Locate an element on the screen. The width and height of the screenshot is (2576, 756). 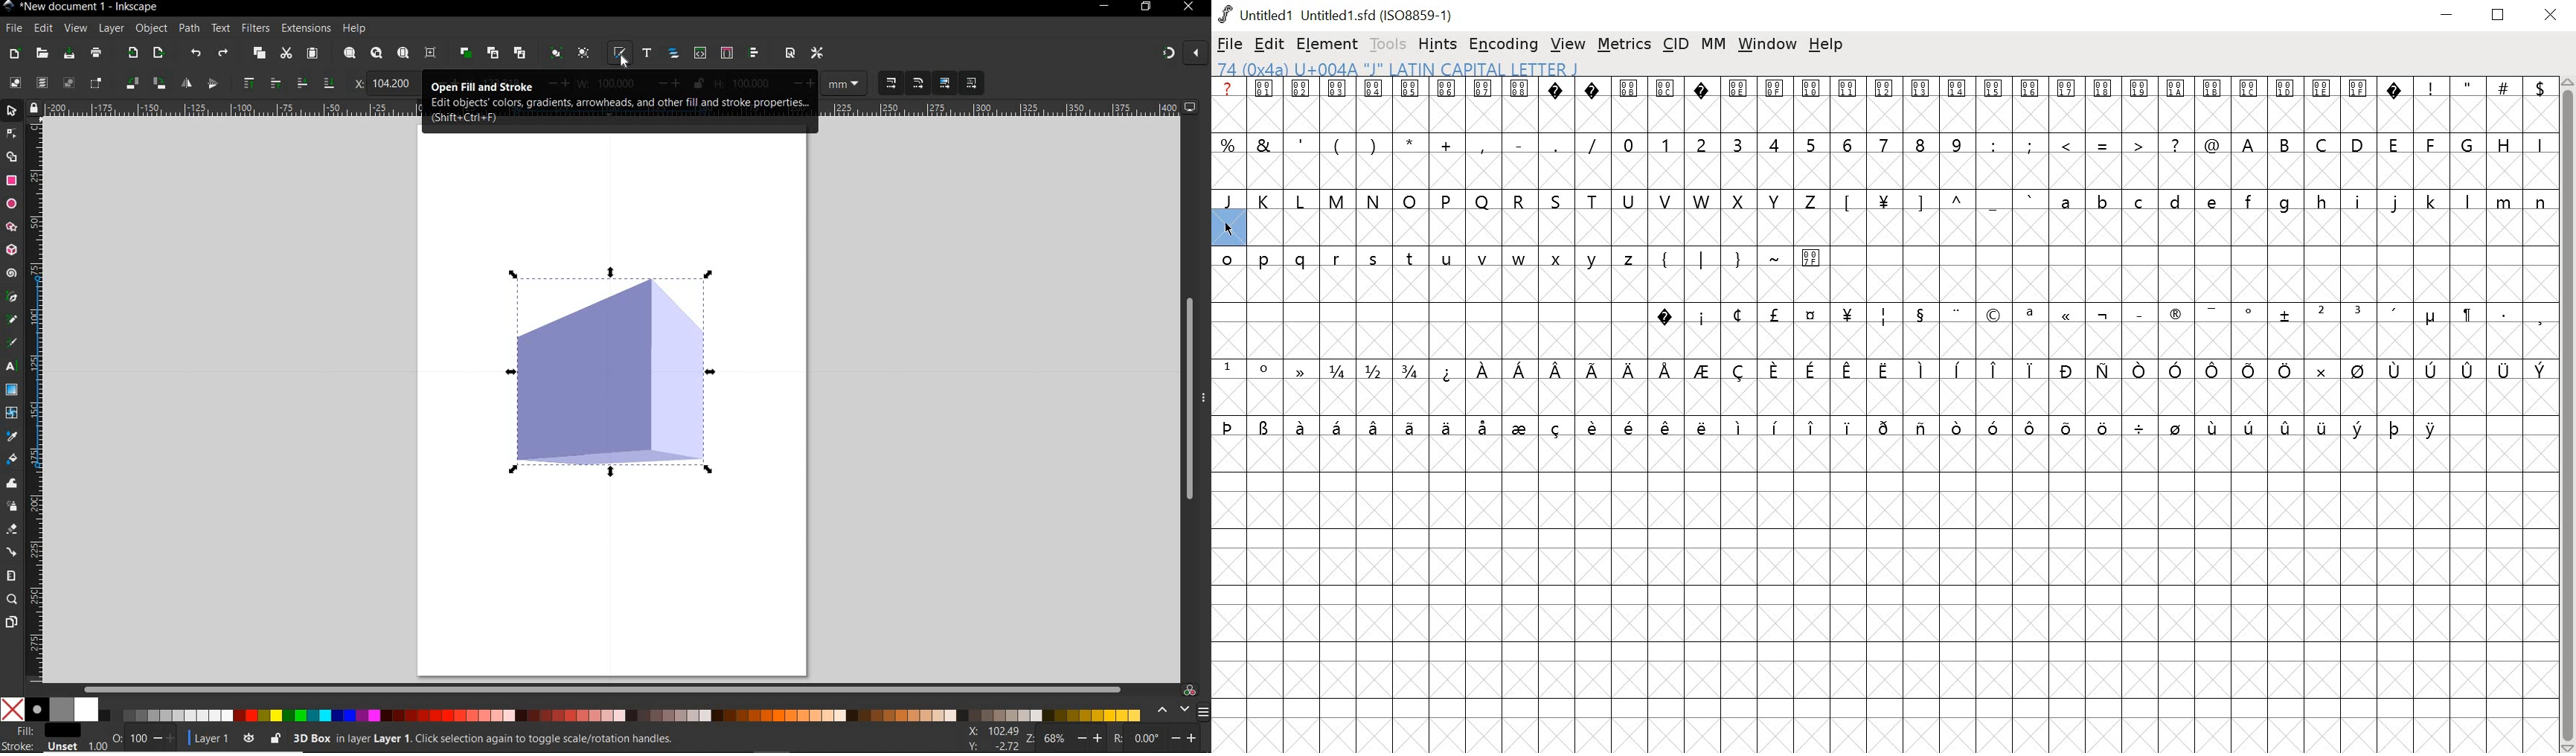
CONNECTOR TOOL is located at coordinates (12, 550).